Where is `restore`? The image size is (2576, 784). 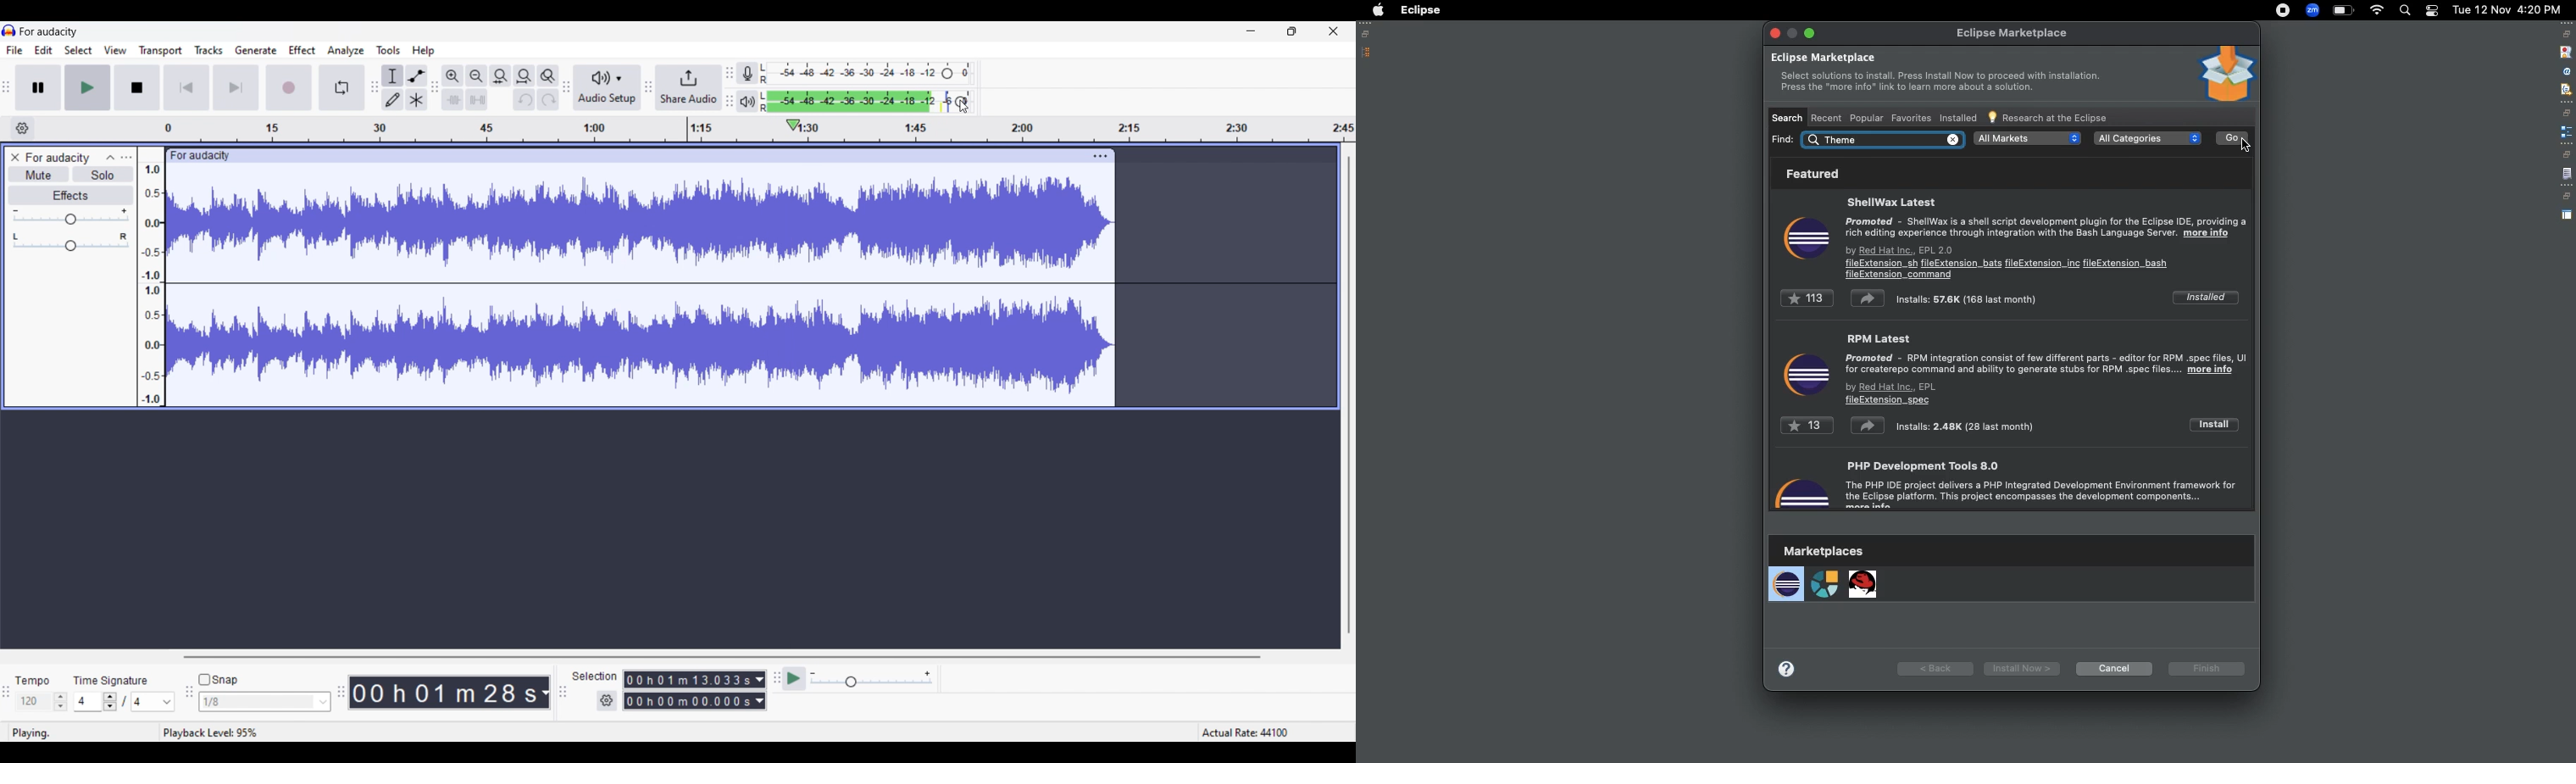
restore is located at coordinates (2566, 154).